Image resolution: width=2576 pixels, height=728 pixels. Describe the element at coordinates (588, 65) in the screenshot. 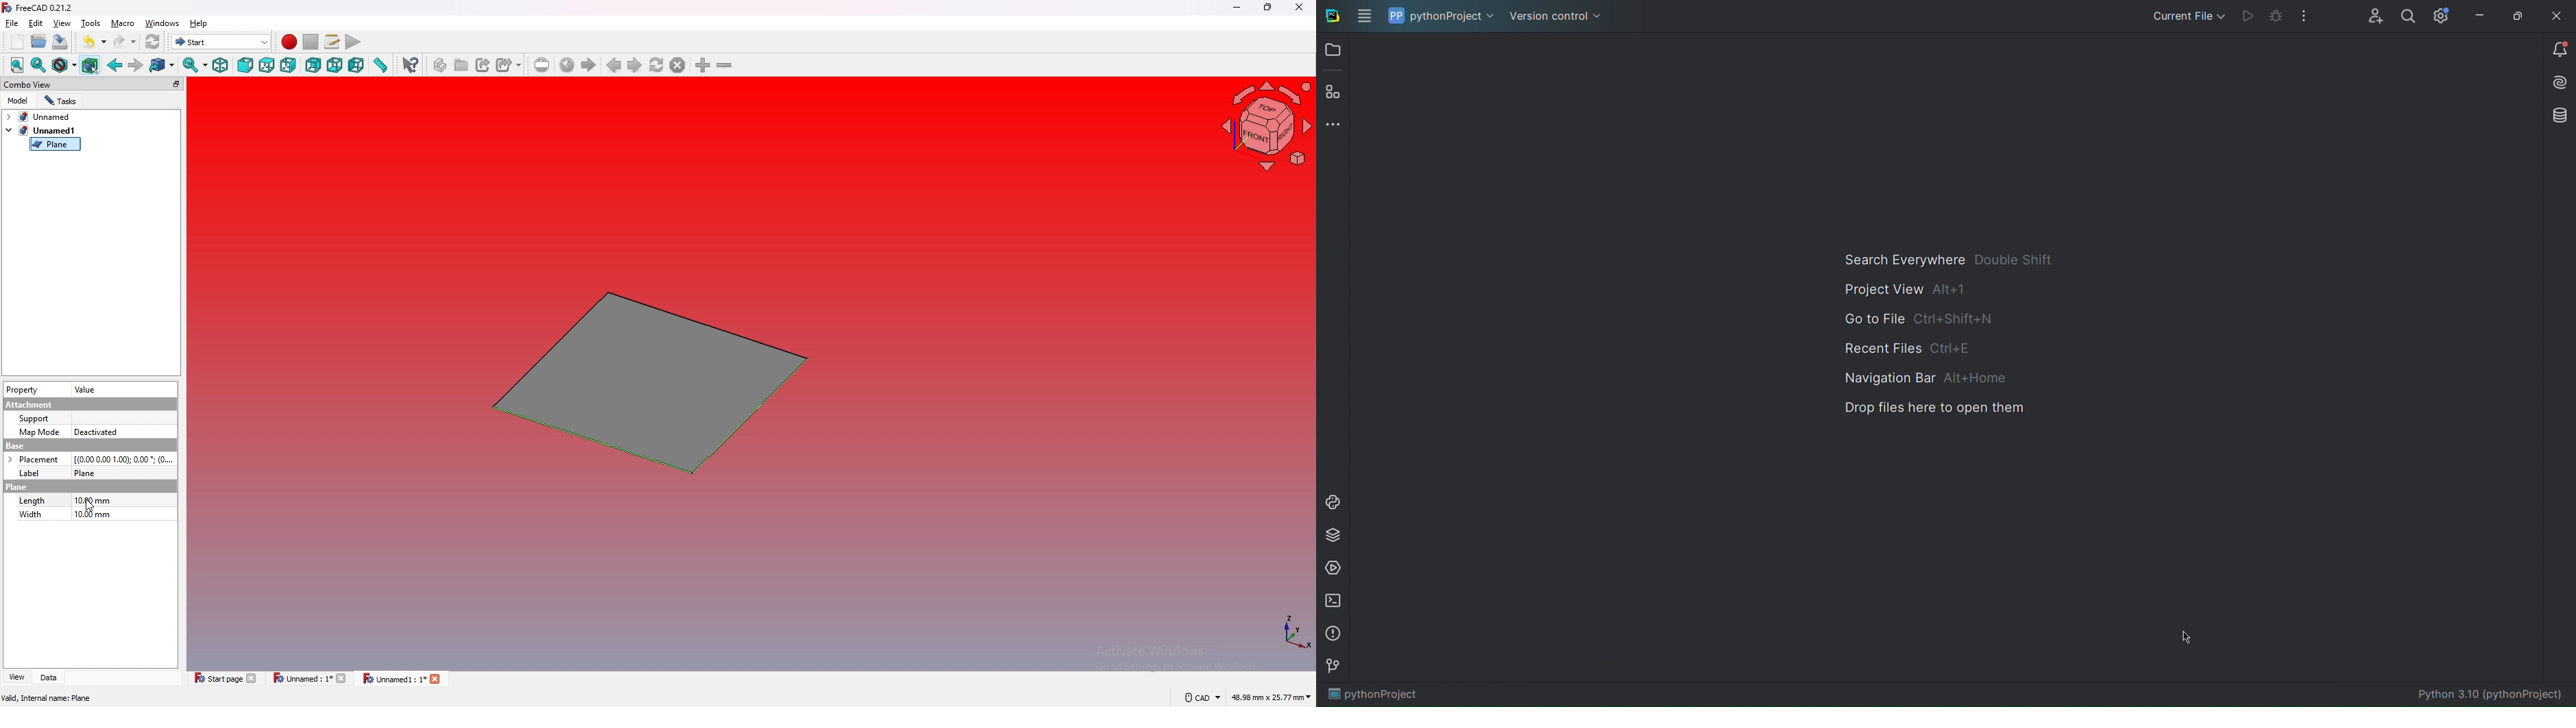

I see `start page` at that location.